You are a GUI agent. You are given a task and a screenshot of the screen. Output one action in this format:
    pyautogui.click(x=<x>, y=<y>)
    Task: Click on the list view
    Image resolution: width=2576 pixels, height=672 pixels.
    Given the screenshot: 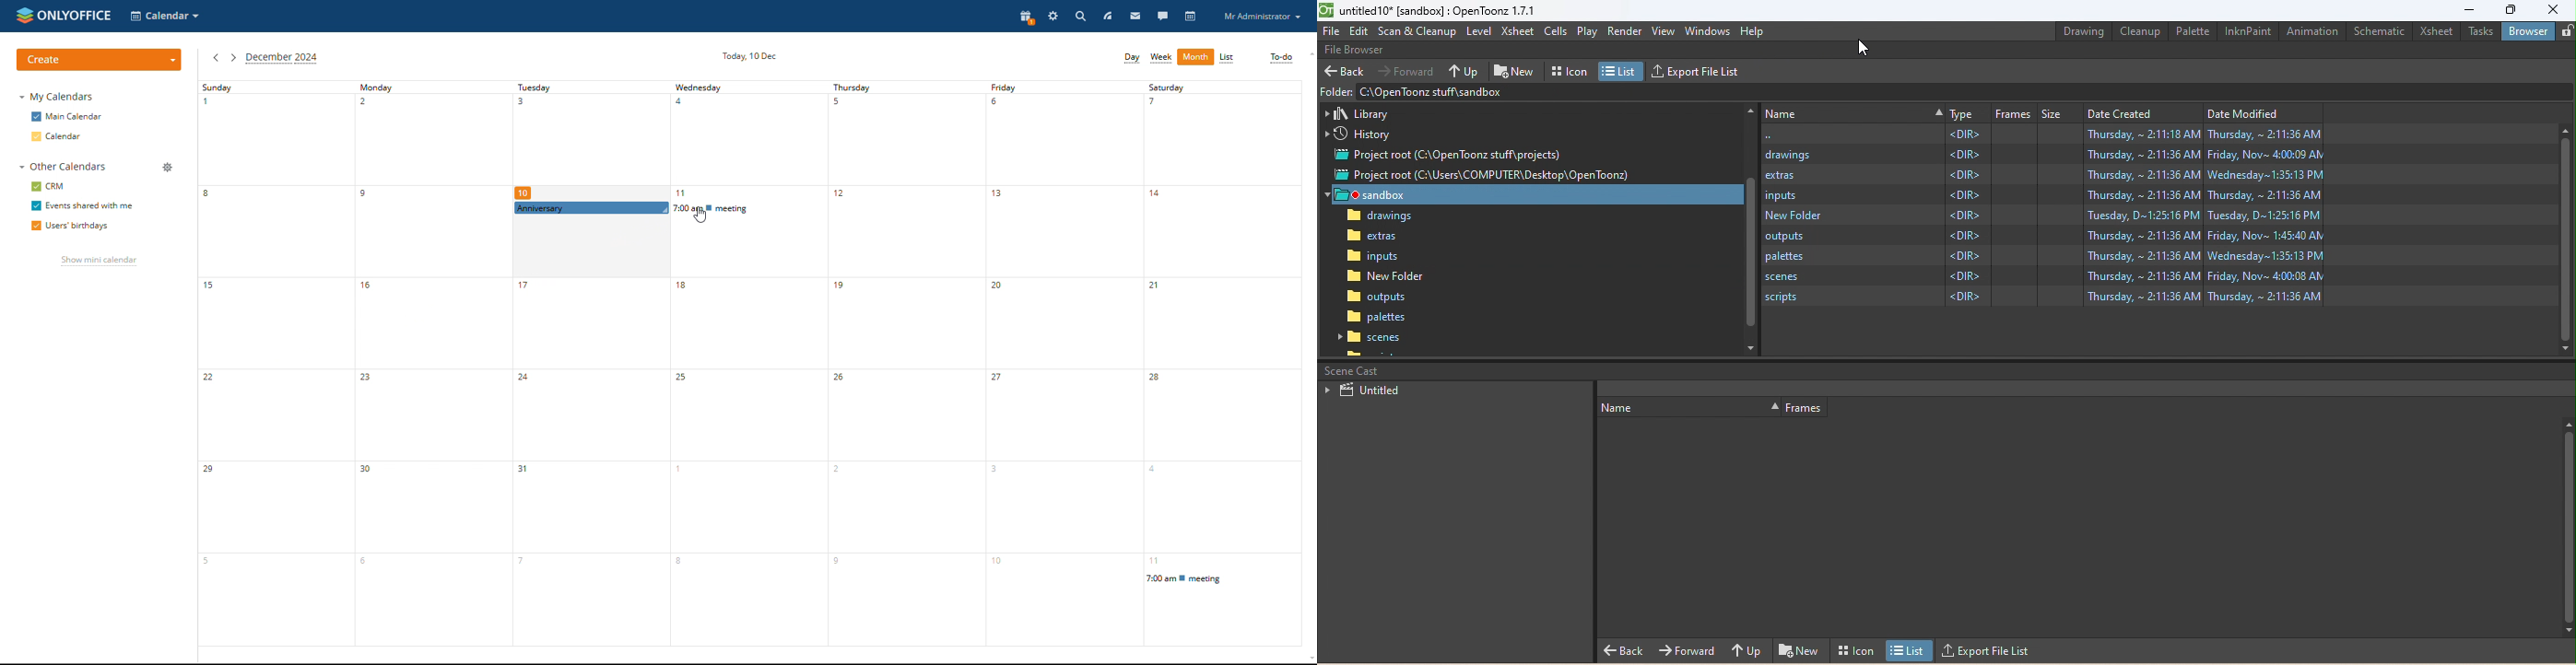 What is the action you would take?
    pyautogui.click(x=1227, y=58)
    